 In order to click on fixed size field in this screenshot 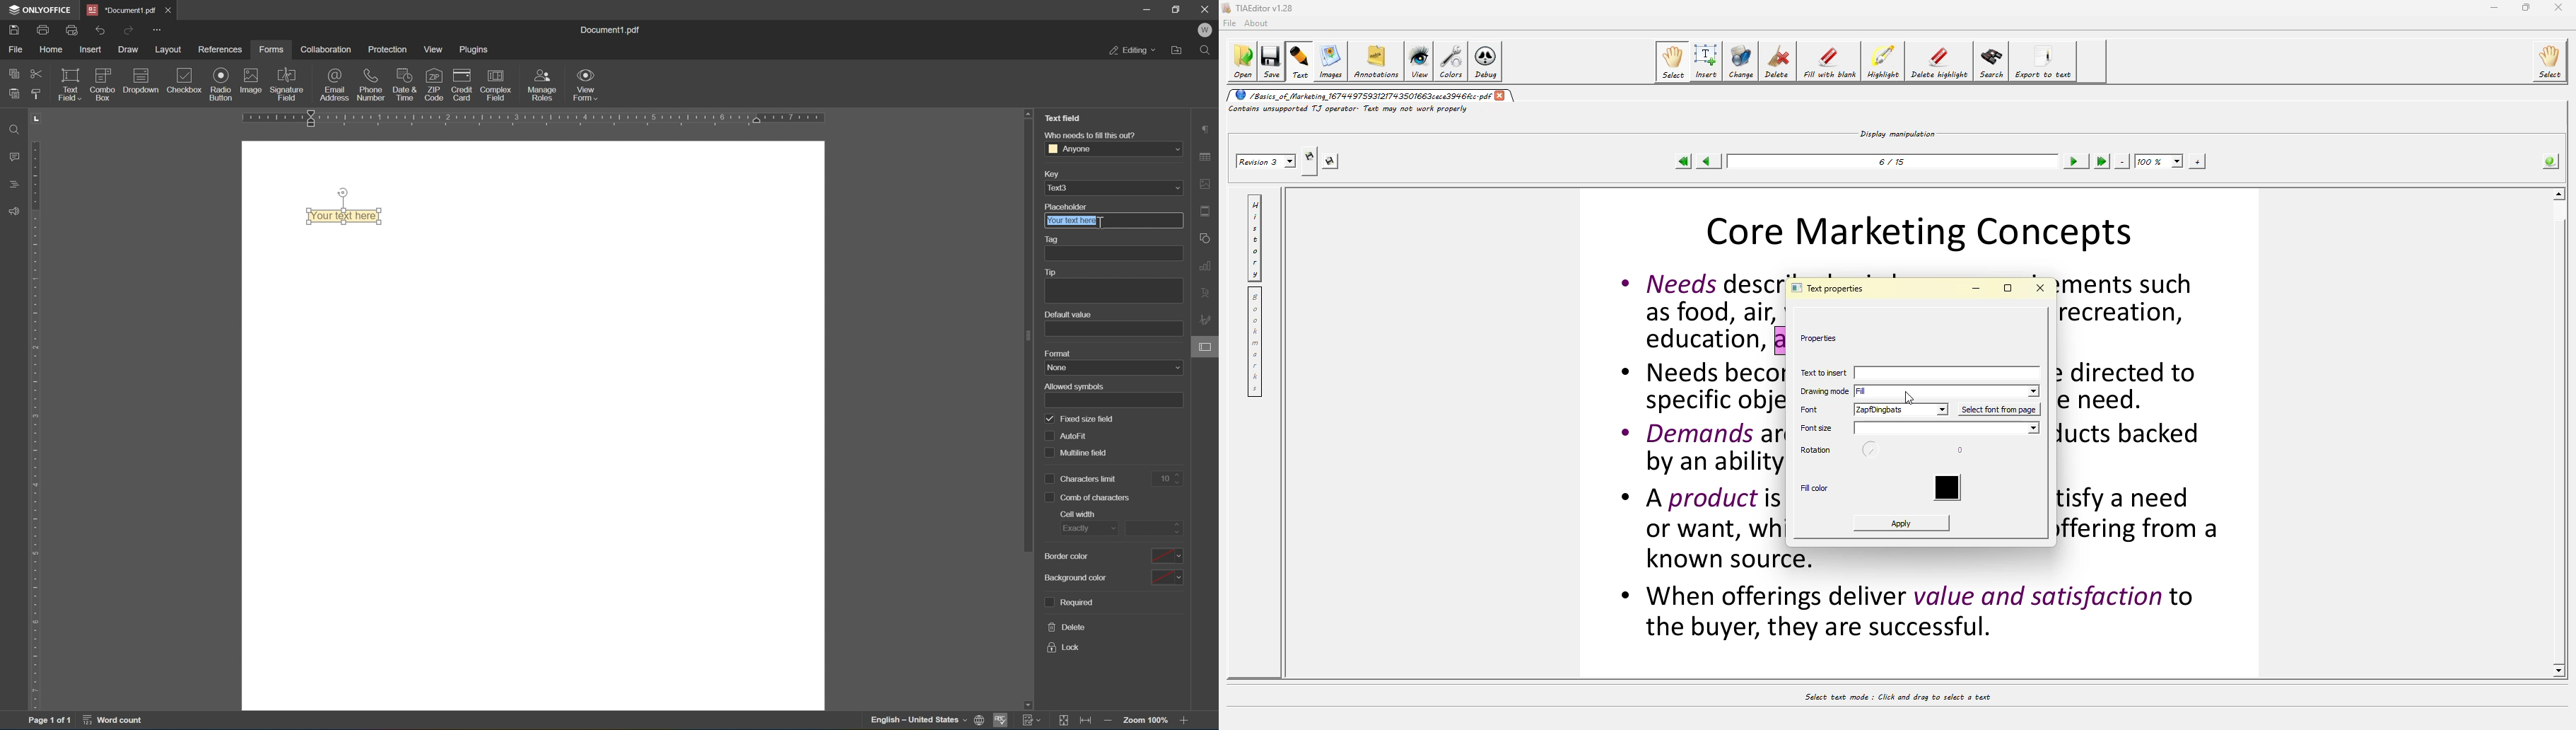, I will do `click(1081, 419)`.